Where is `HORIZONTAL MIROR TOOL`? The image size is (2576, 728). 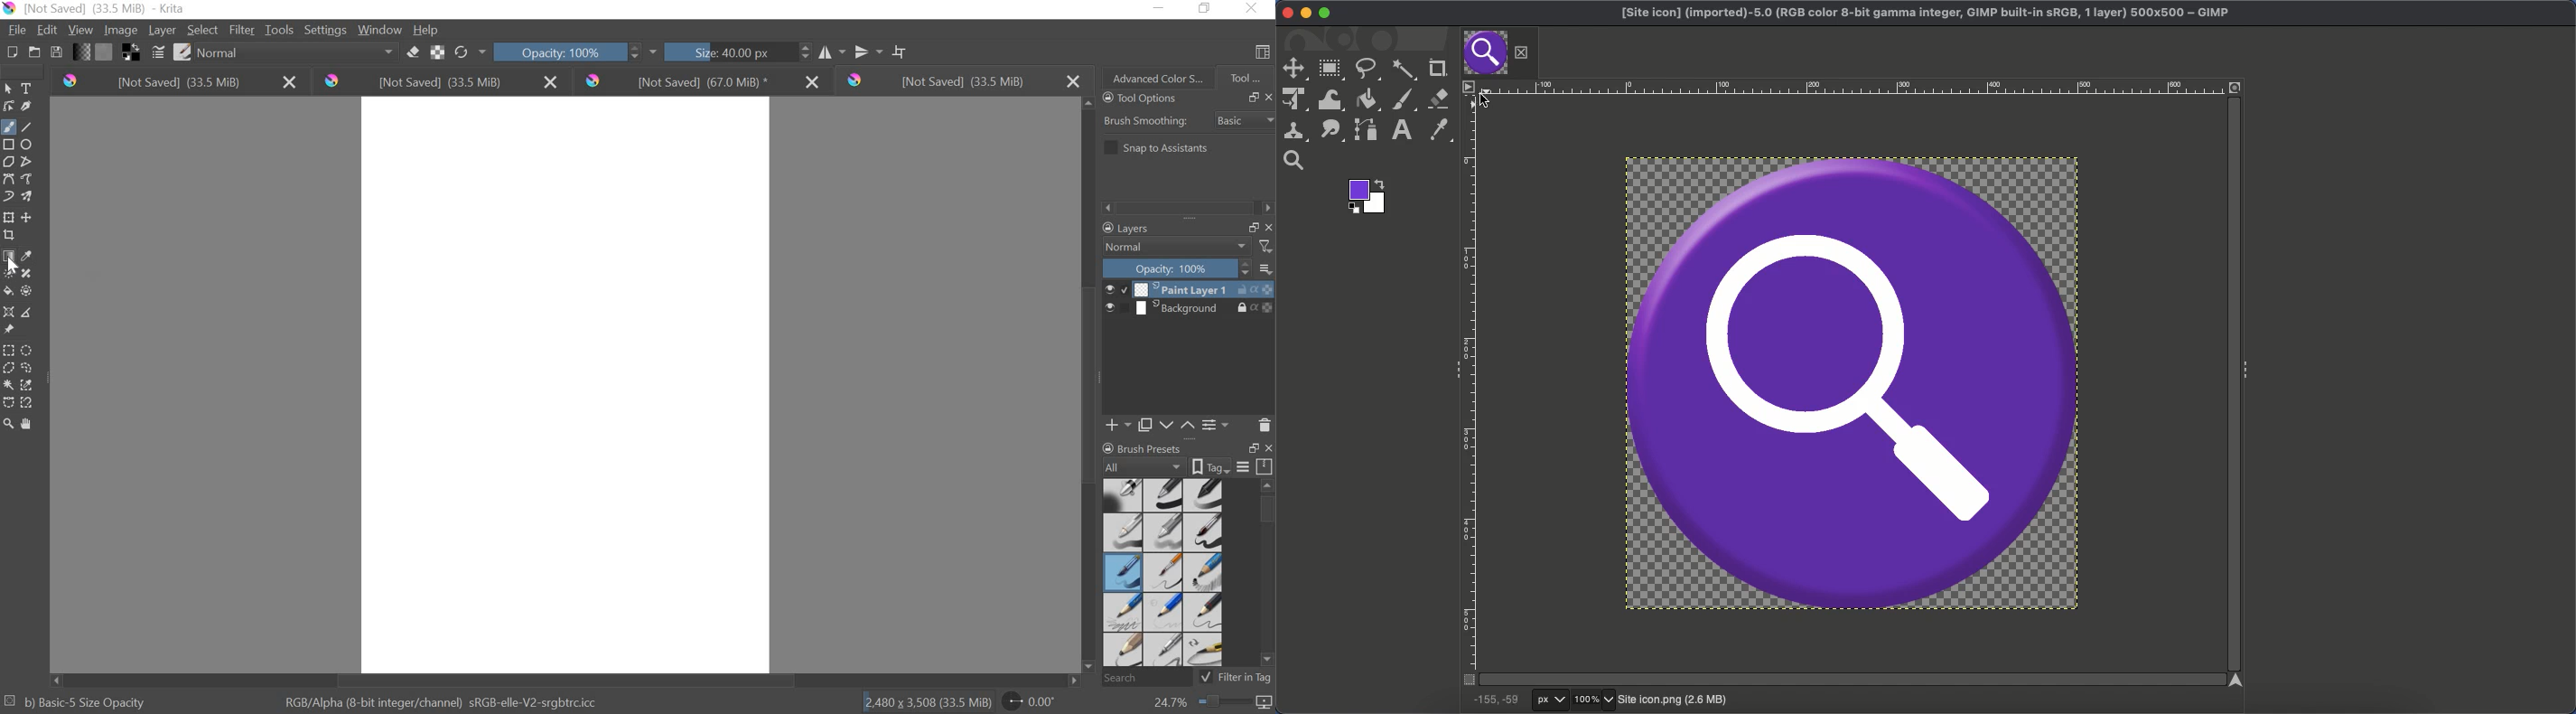
HORIZONTAL MIROR TOOL is located at coordinates (813, 50).